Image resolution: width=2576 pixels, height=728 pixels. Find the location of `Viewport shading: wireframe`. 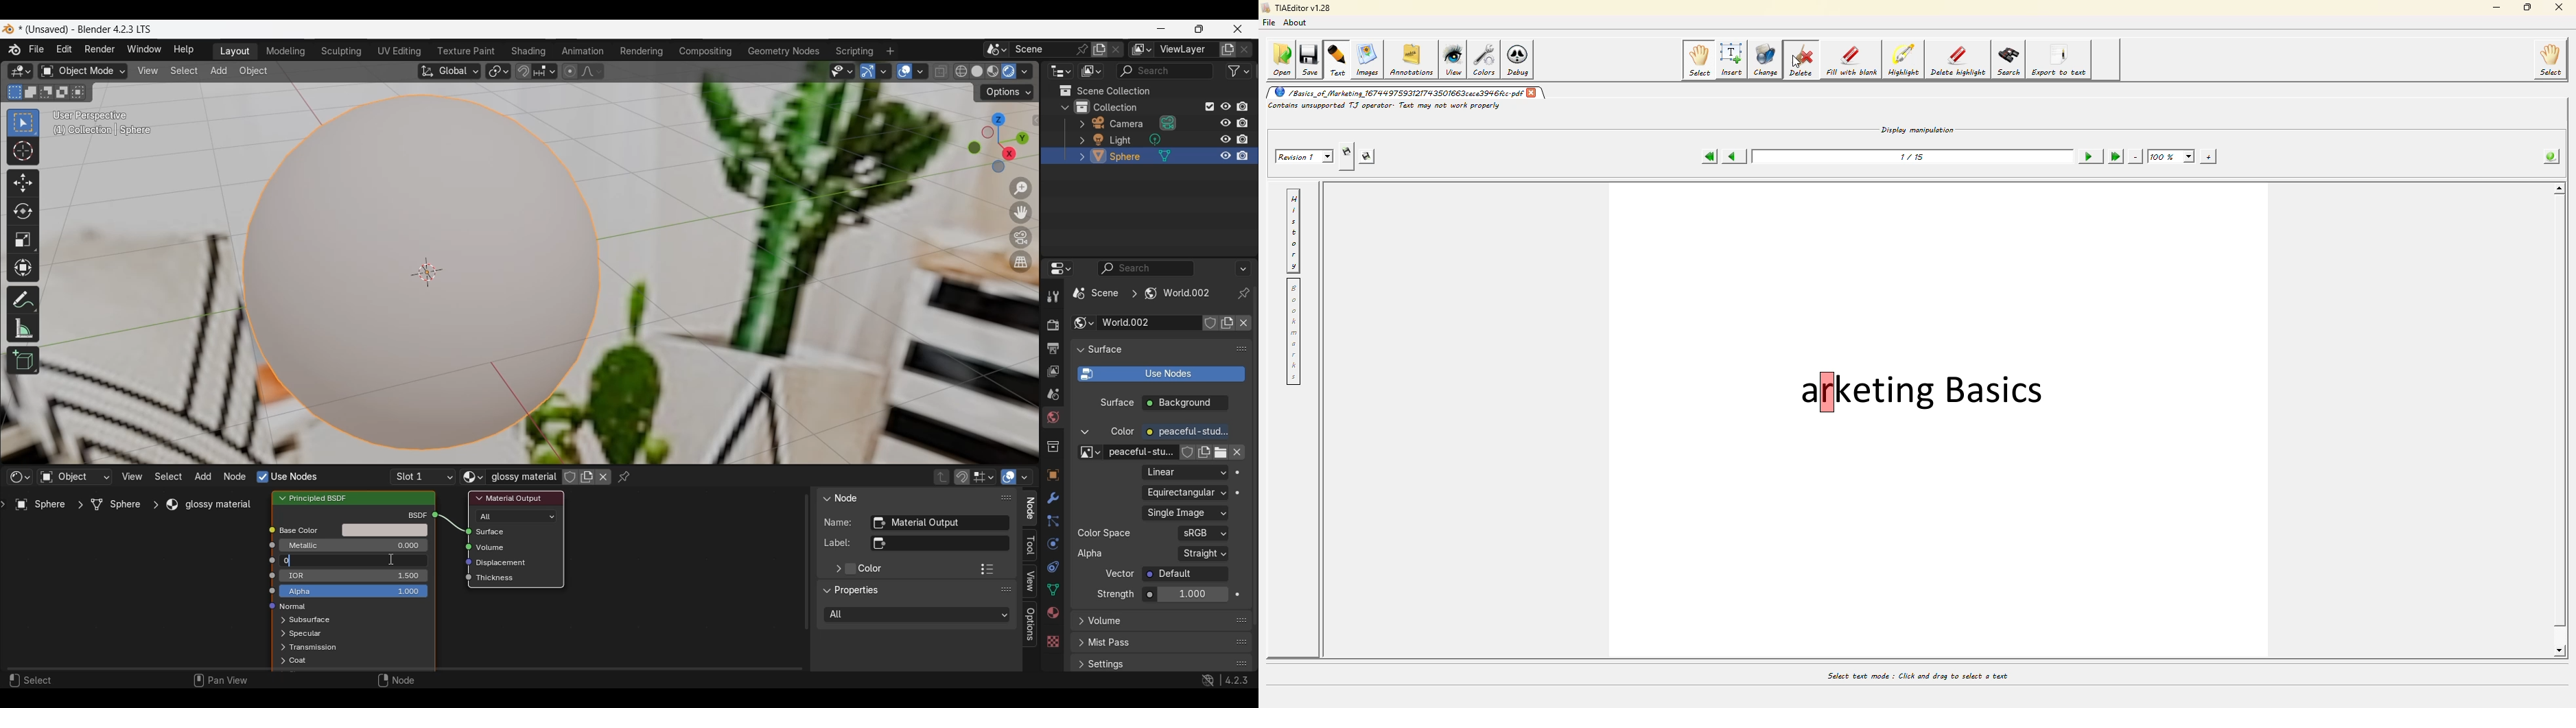

Viewport shading: wireframe is located at coordinates (961, 71).